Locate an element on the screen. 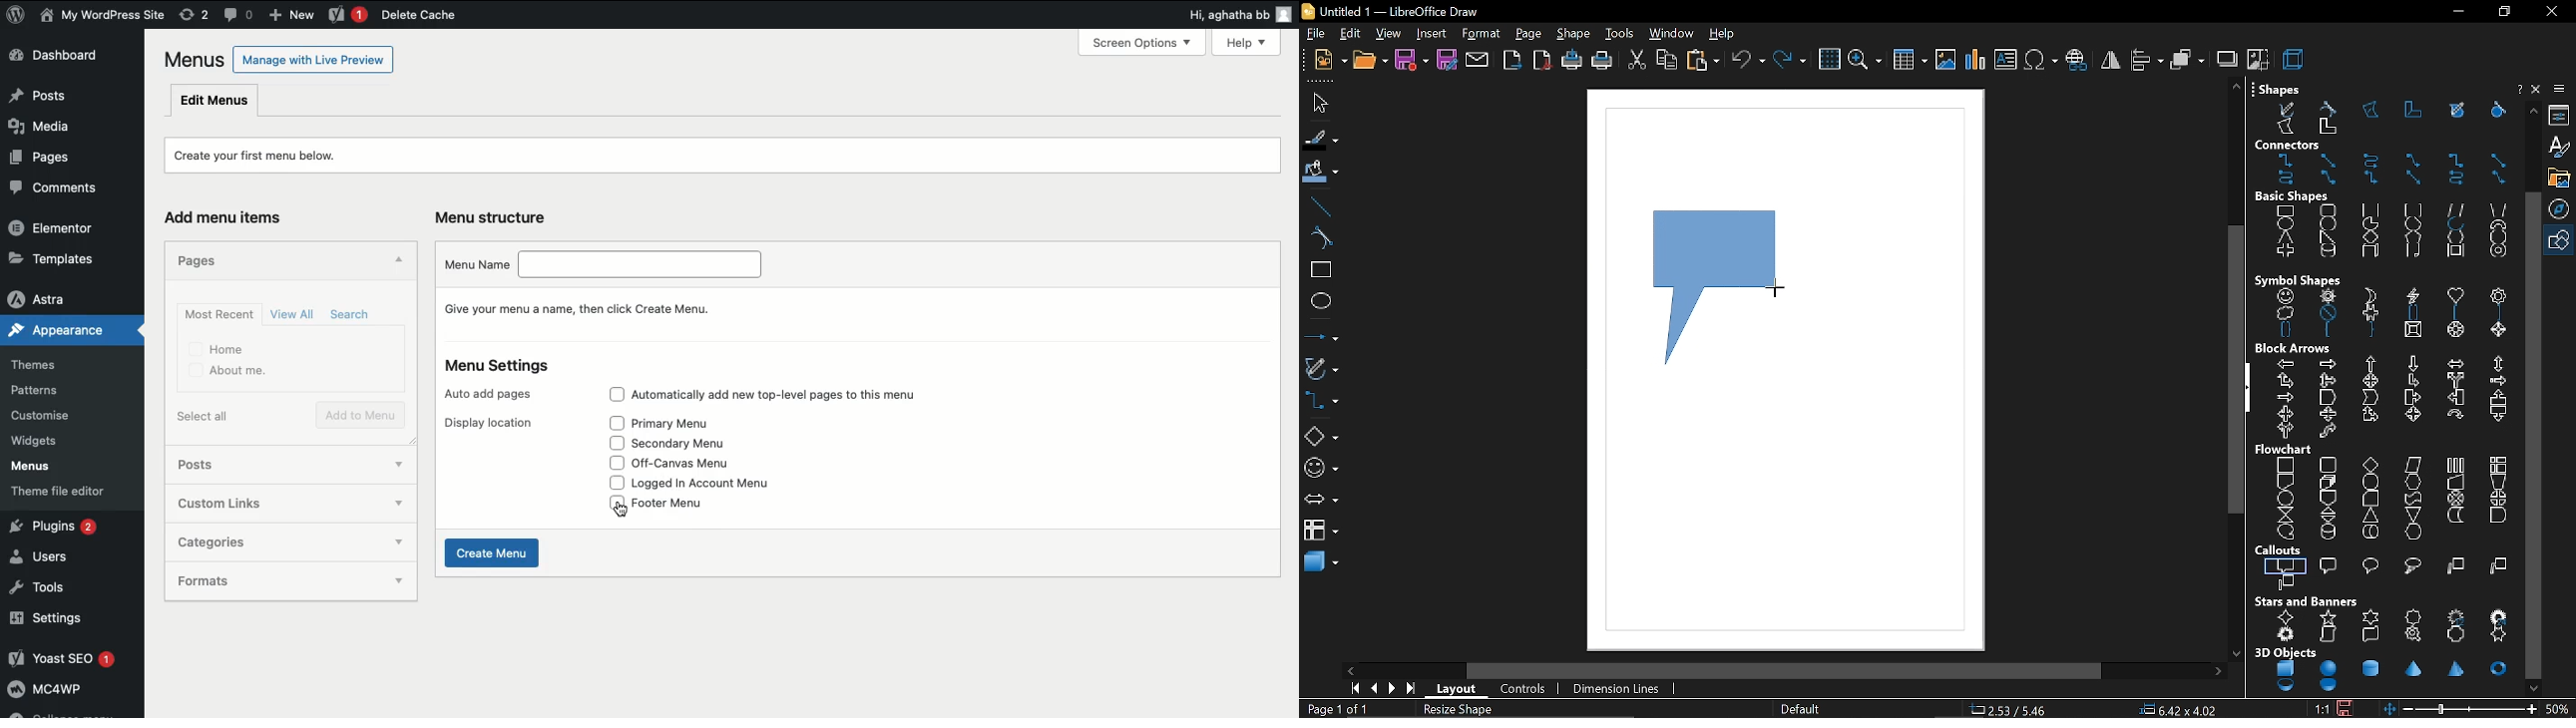 Image resolution: width=2576 pixels, height=728 pixels. go to first page is located at coordinates (1352, 690).